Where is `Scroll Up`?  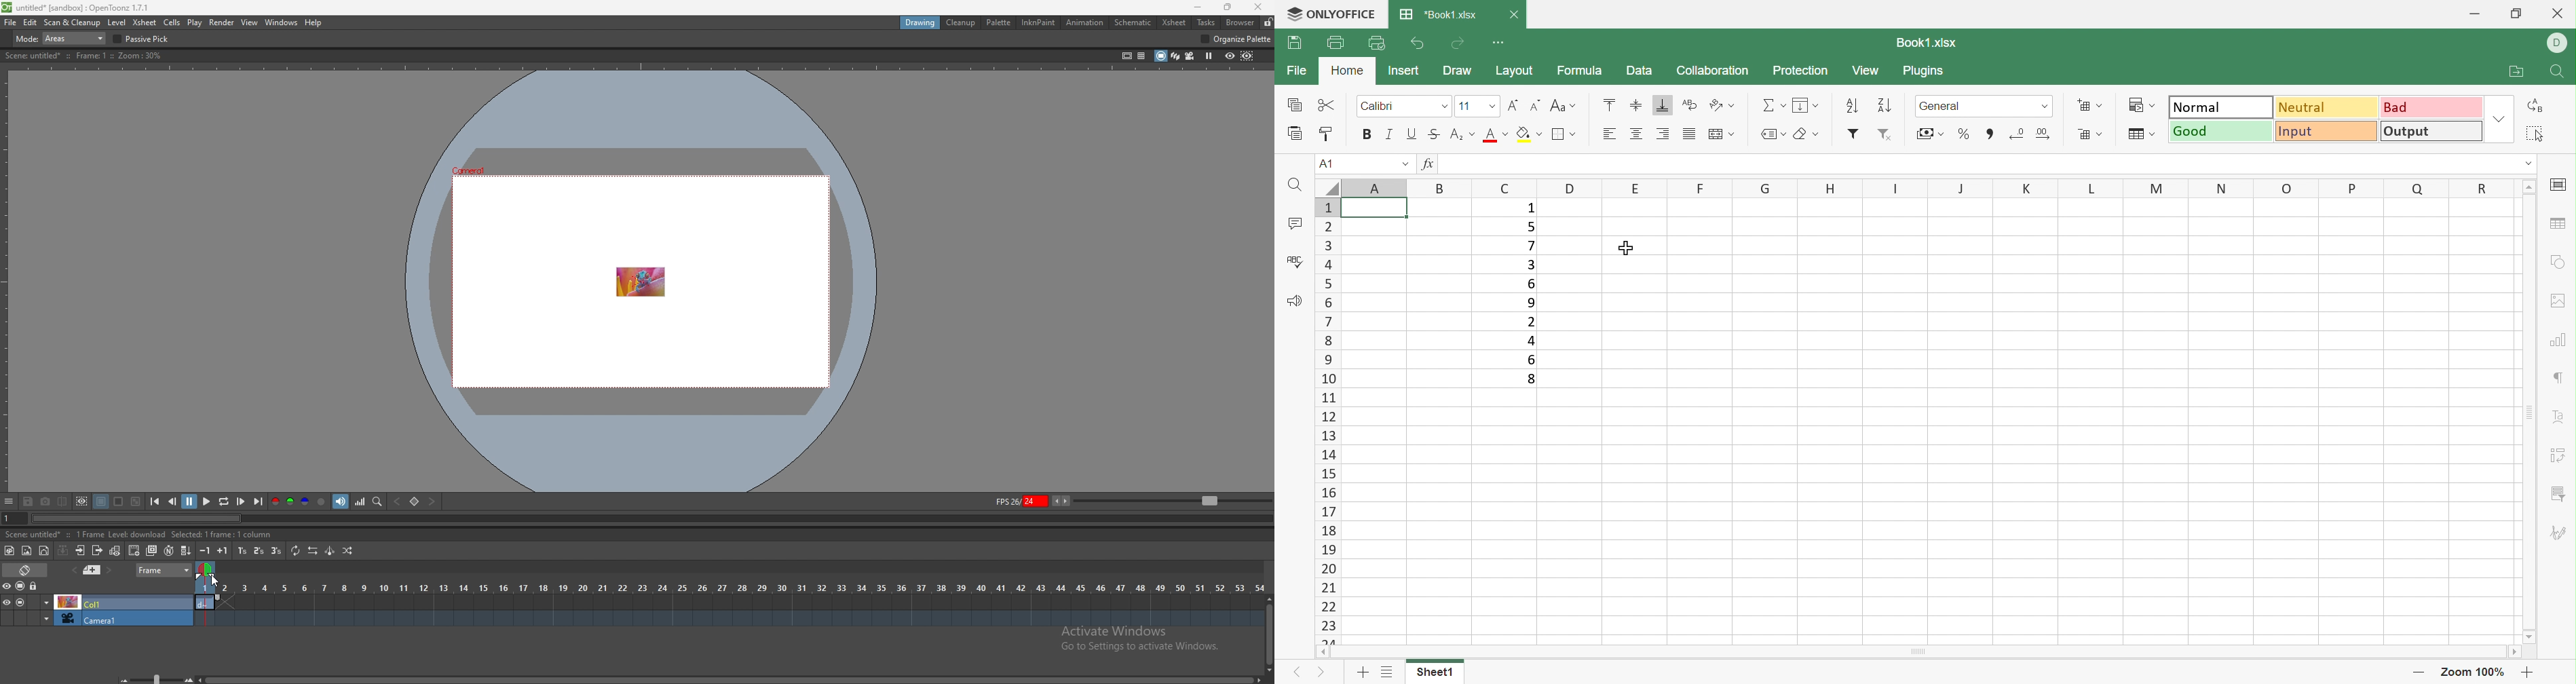
Scroll Up is located at coordinates (2528, 186).